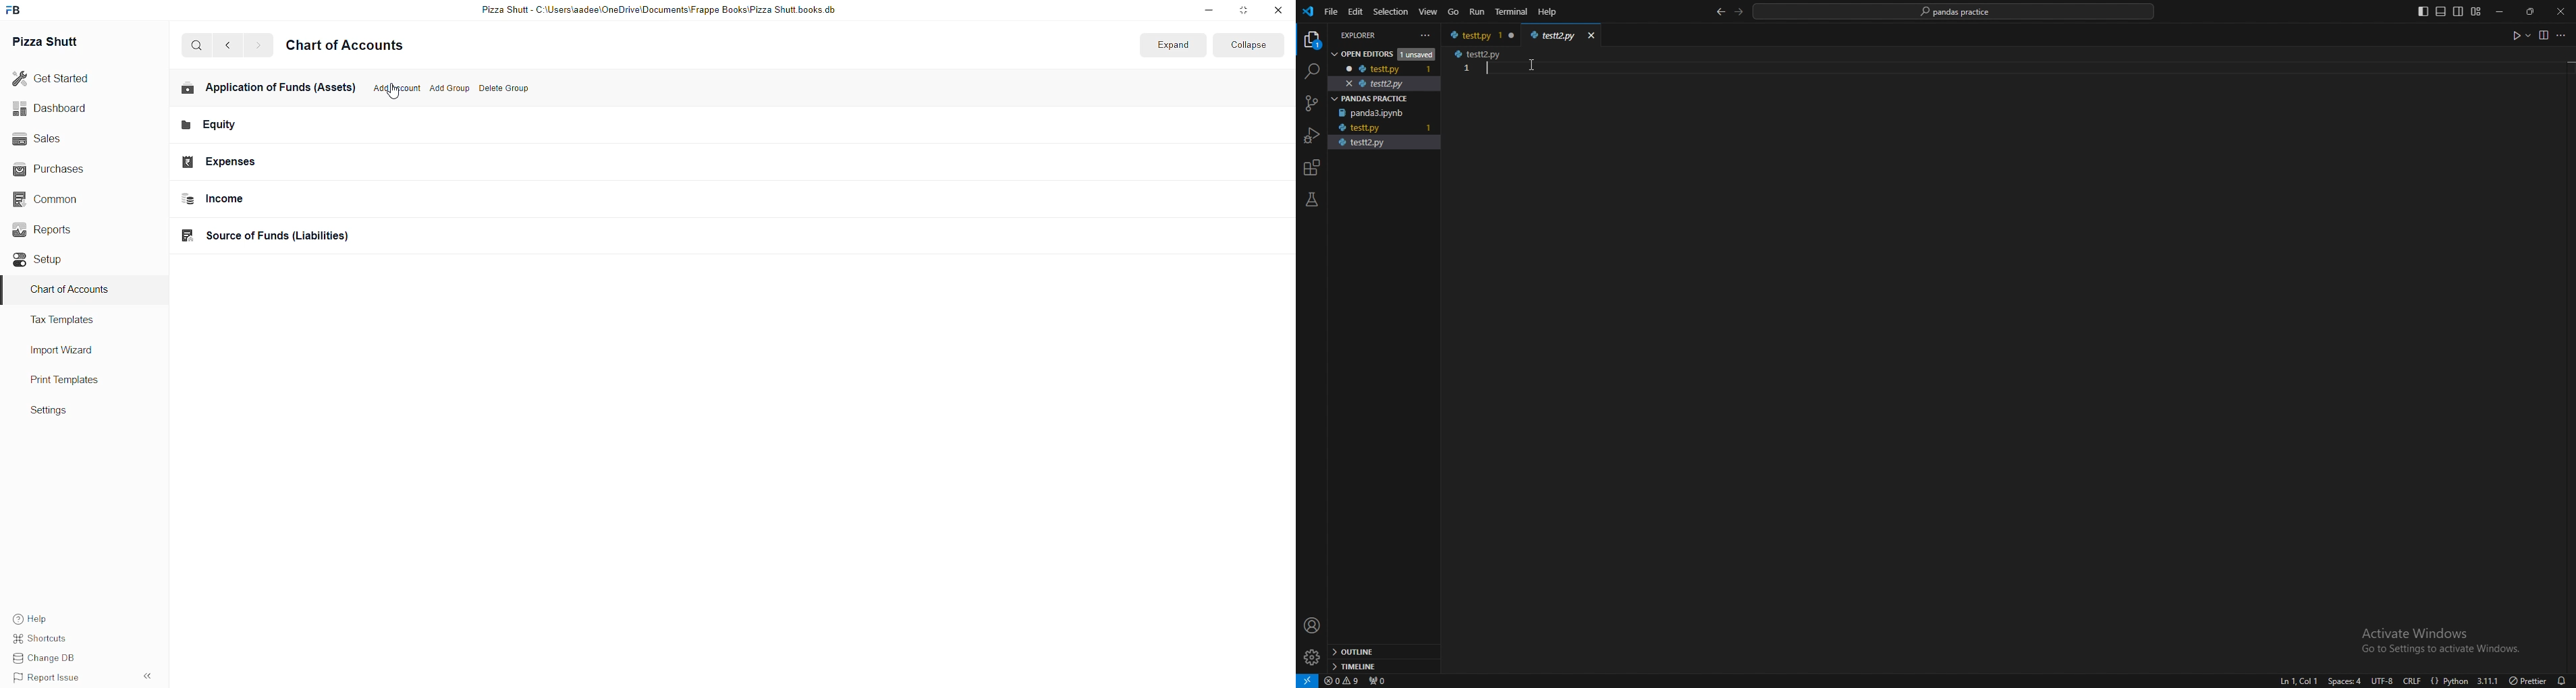  I want to click on resize , so click(1244, 11).